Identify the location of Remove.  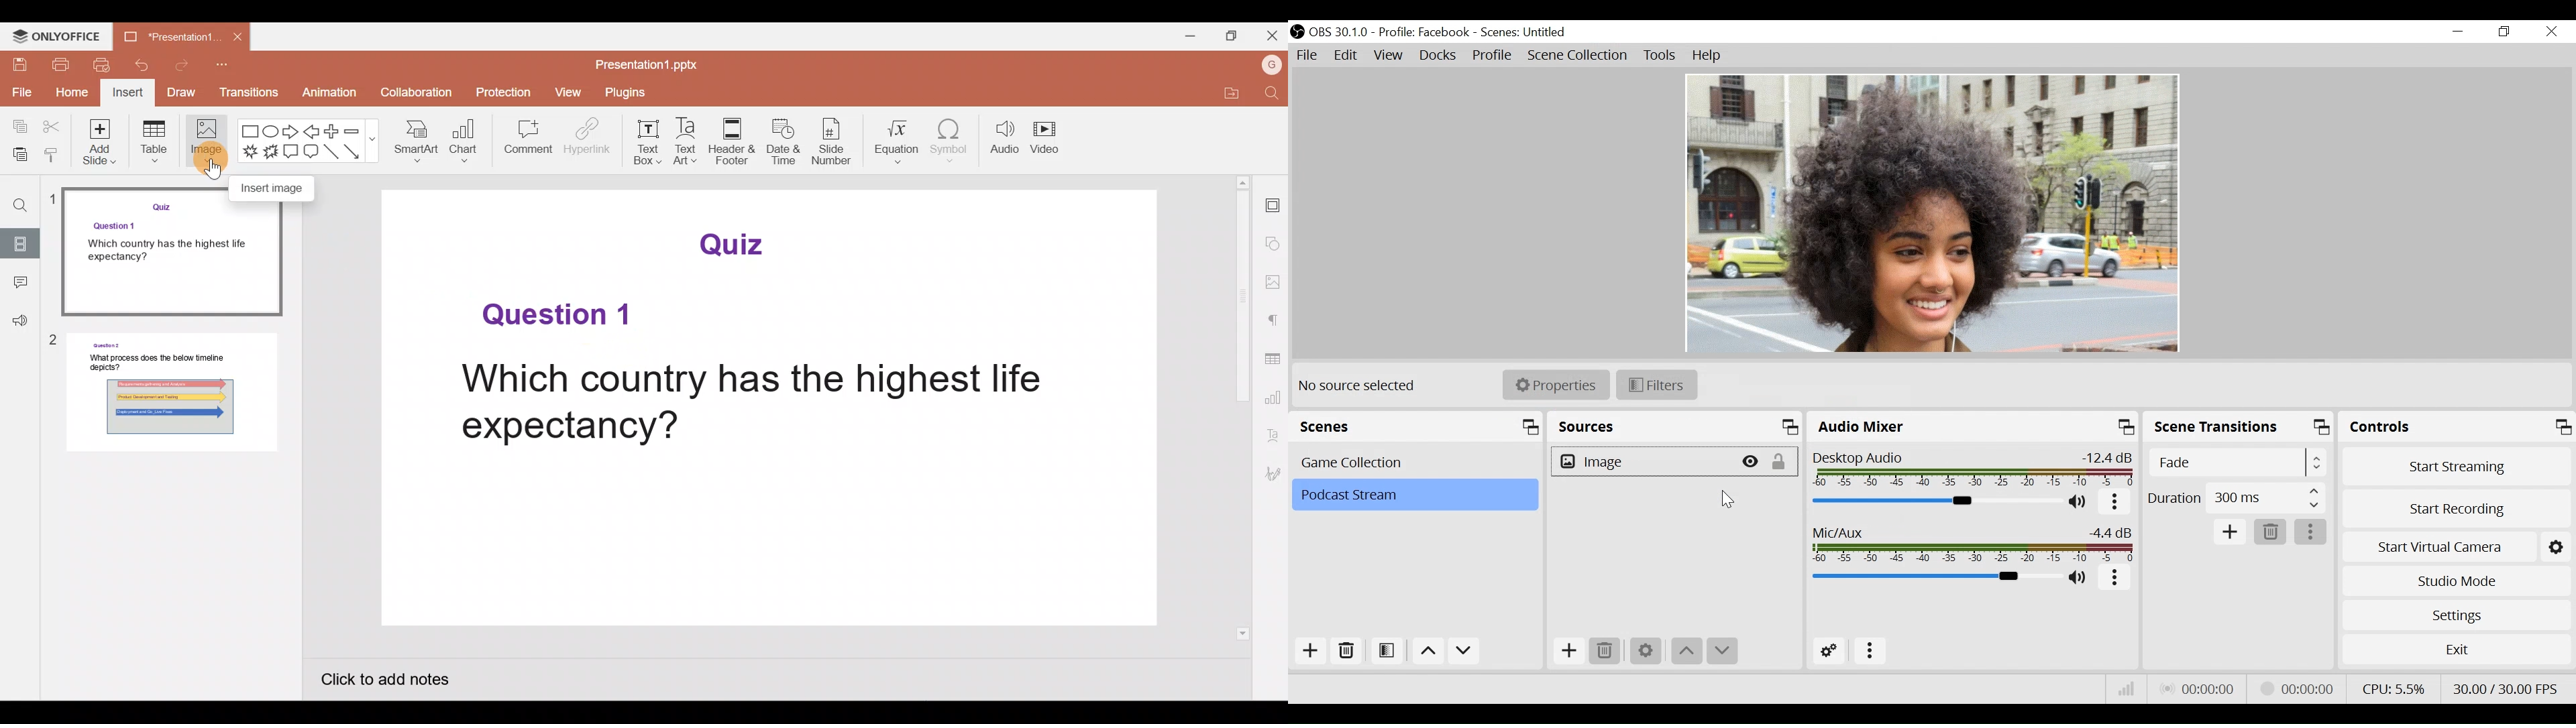
(1605, 651).